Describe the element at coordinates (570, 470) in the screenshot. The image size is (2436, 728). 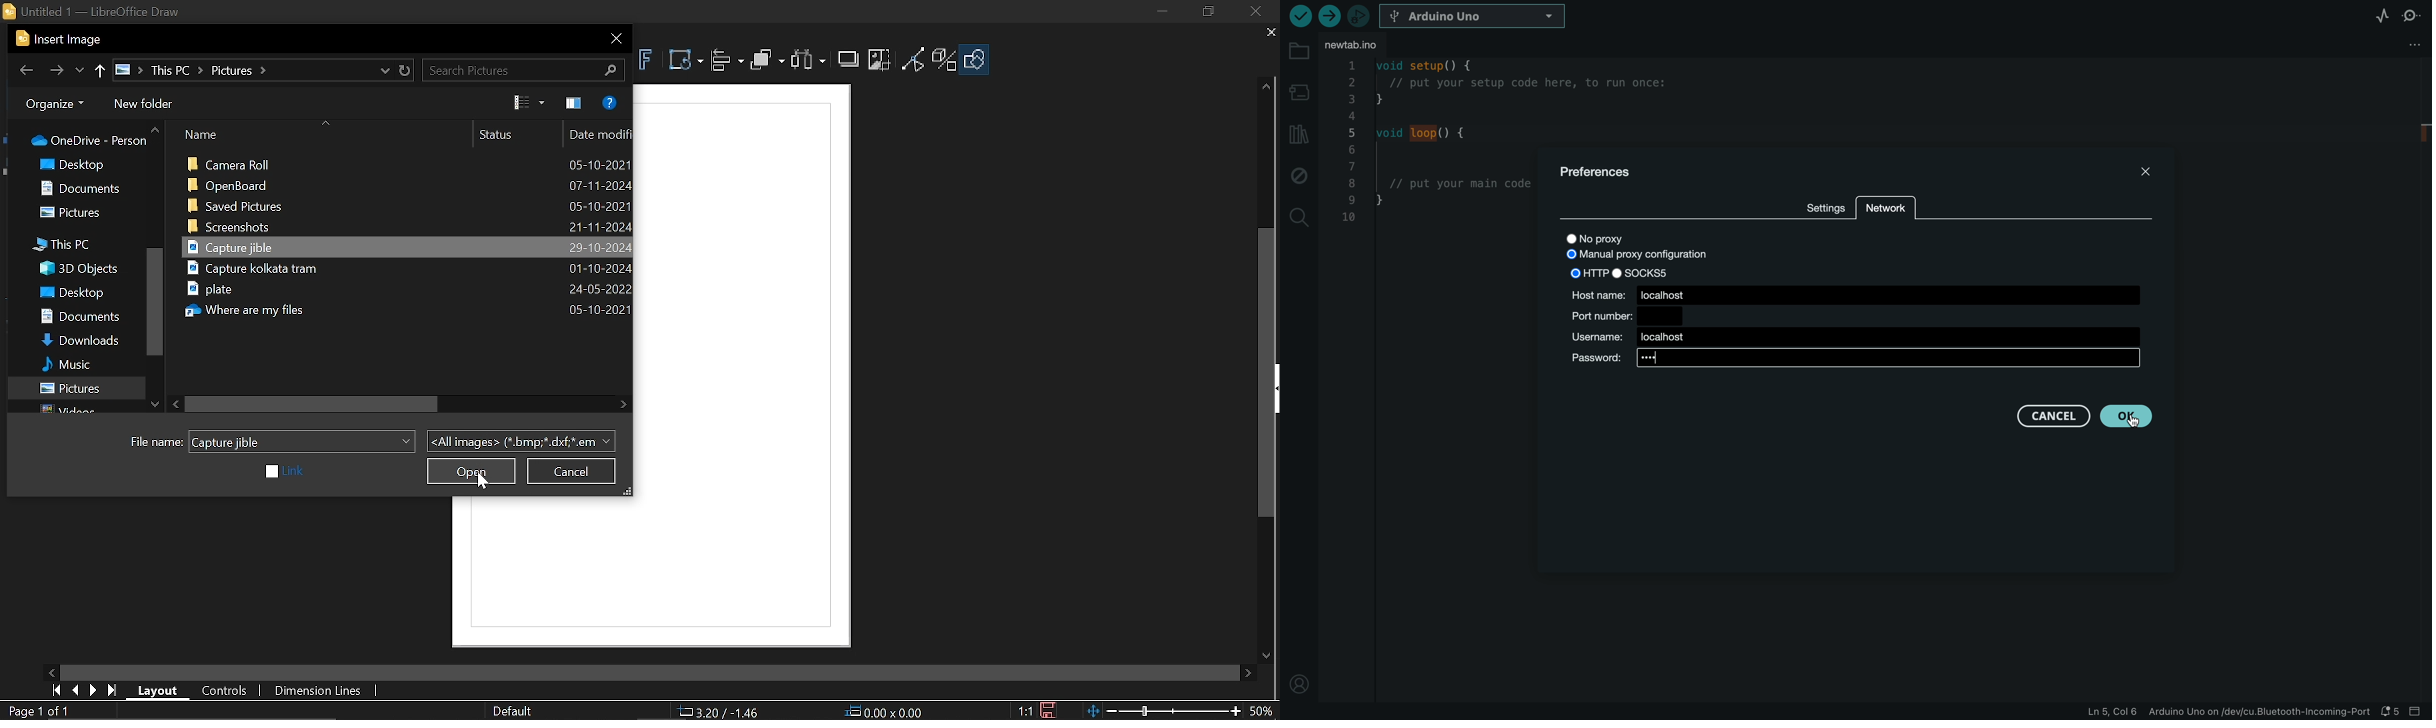
I see `Cancel` at that location.